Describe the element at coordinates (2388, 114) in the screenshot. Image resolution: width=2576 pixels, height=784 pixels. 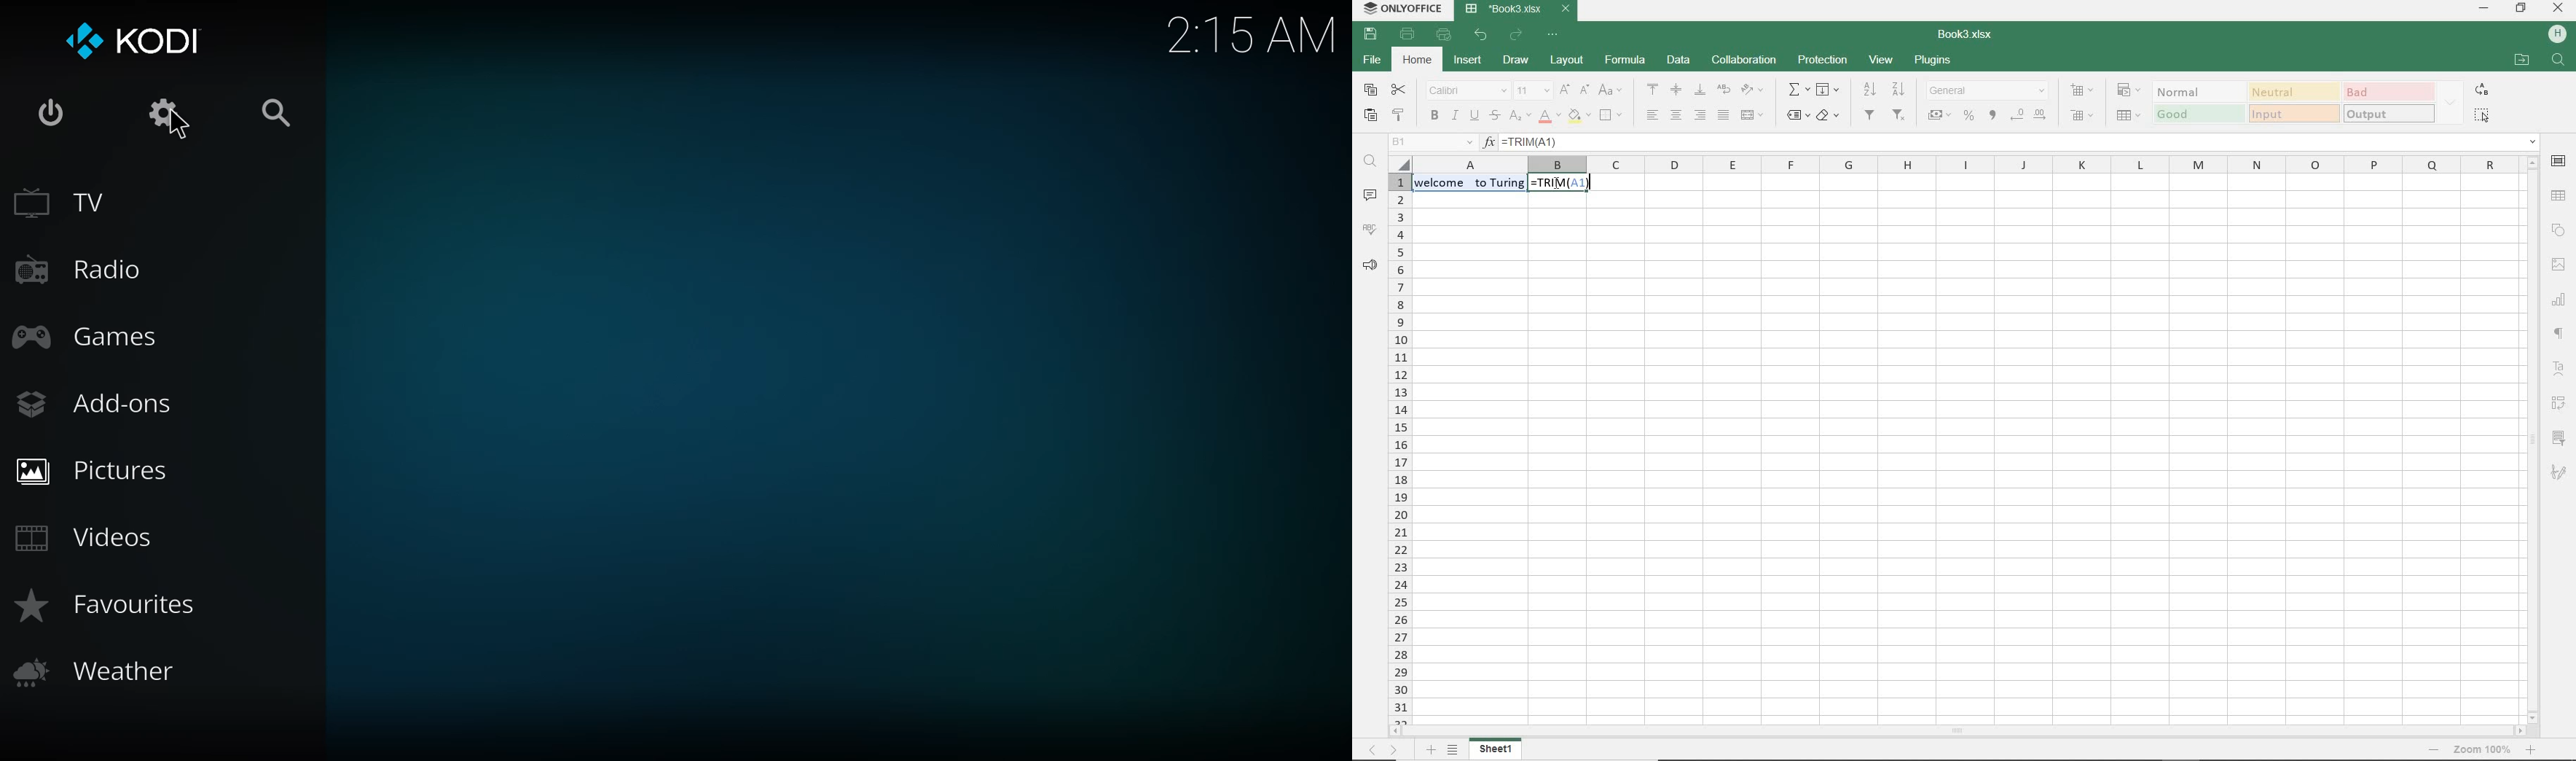
I see `OUTPUT` at that location.